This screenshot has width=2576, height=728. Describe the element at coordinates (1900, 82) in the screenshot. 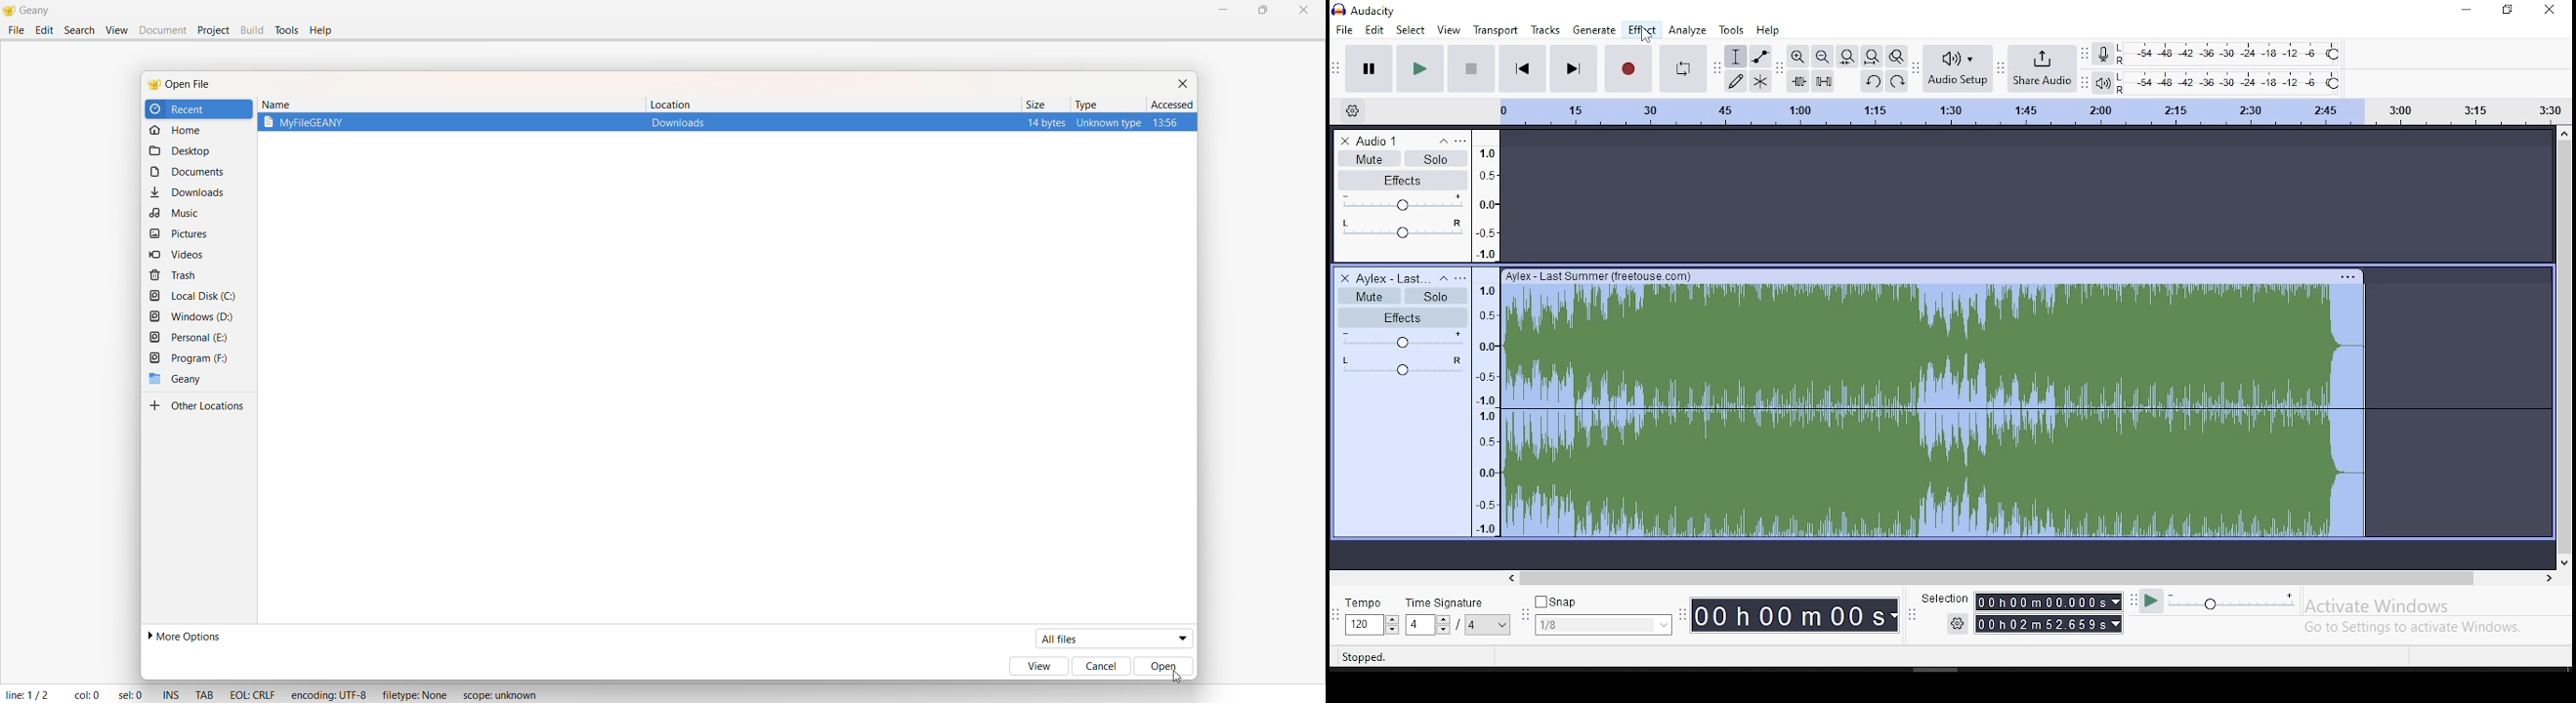

I see `redo` at that location.